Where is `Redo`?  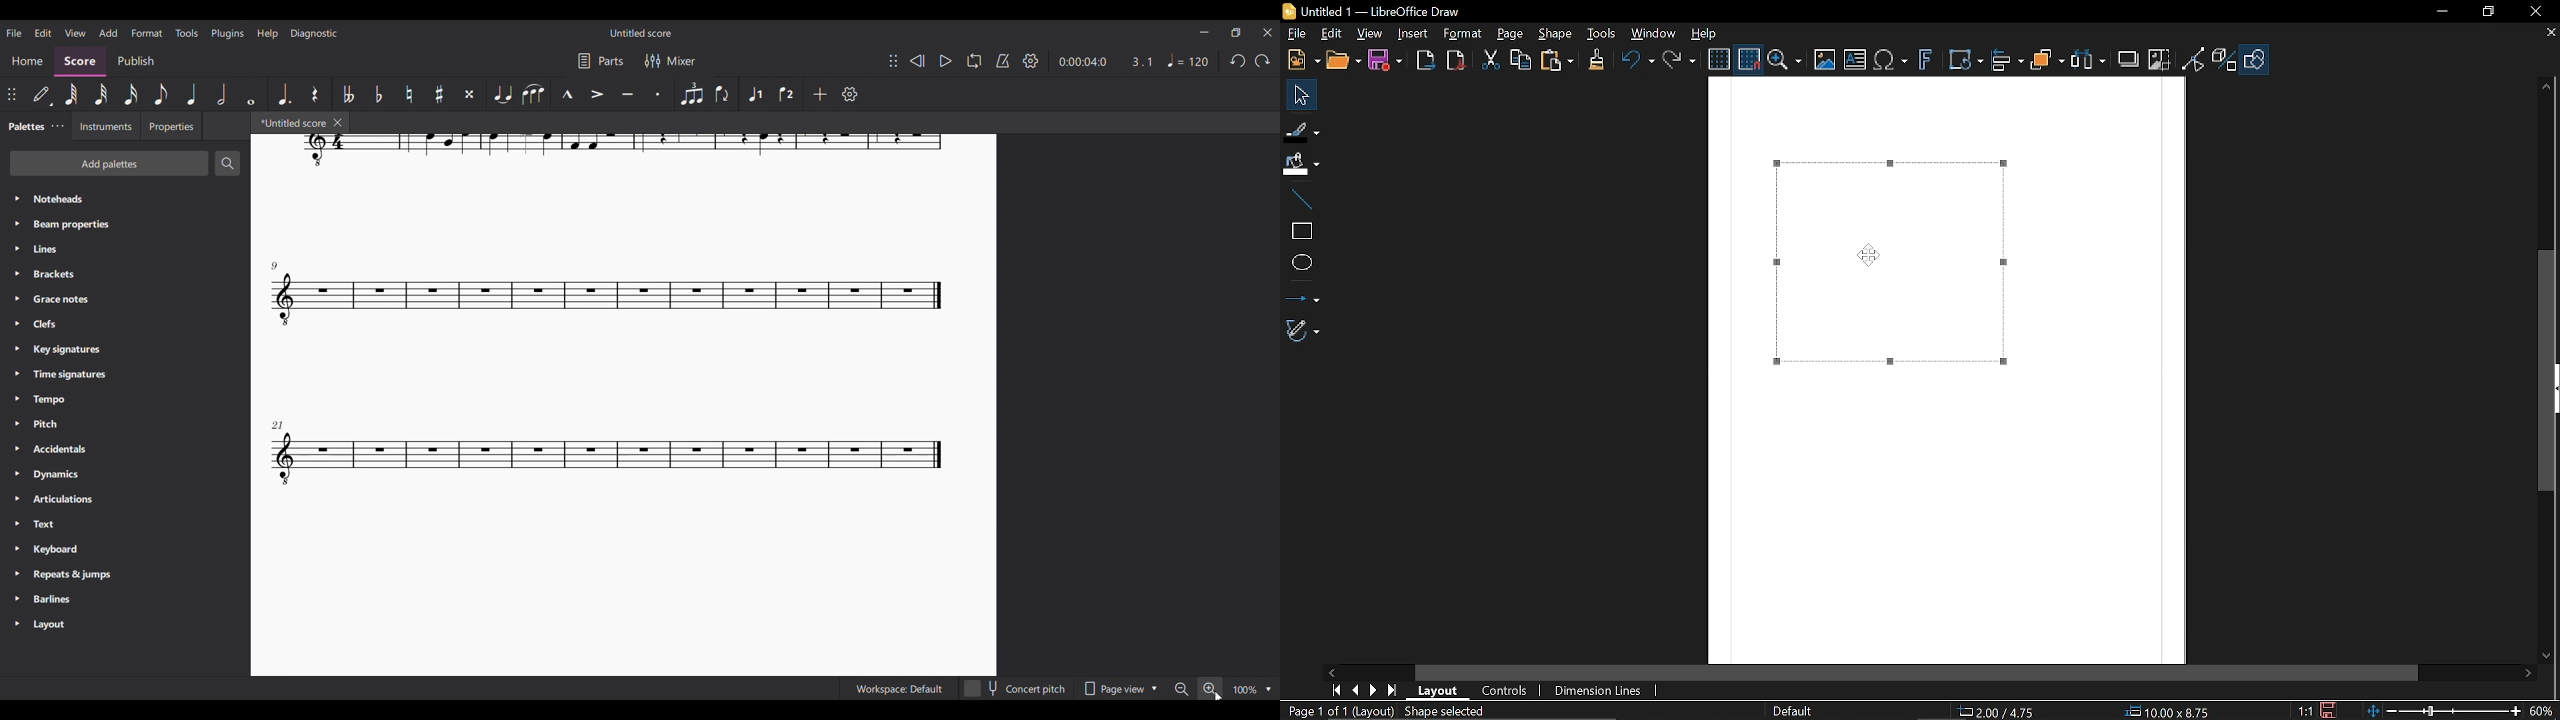 Redo is located at coordinates (1681, 59).